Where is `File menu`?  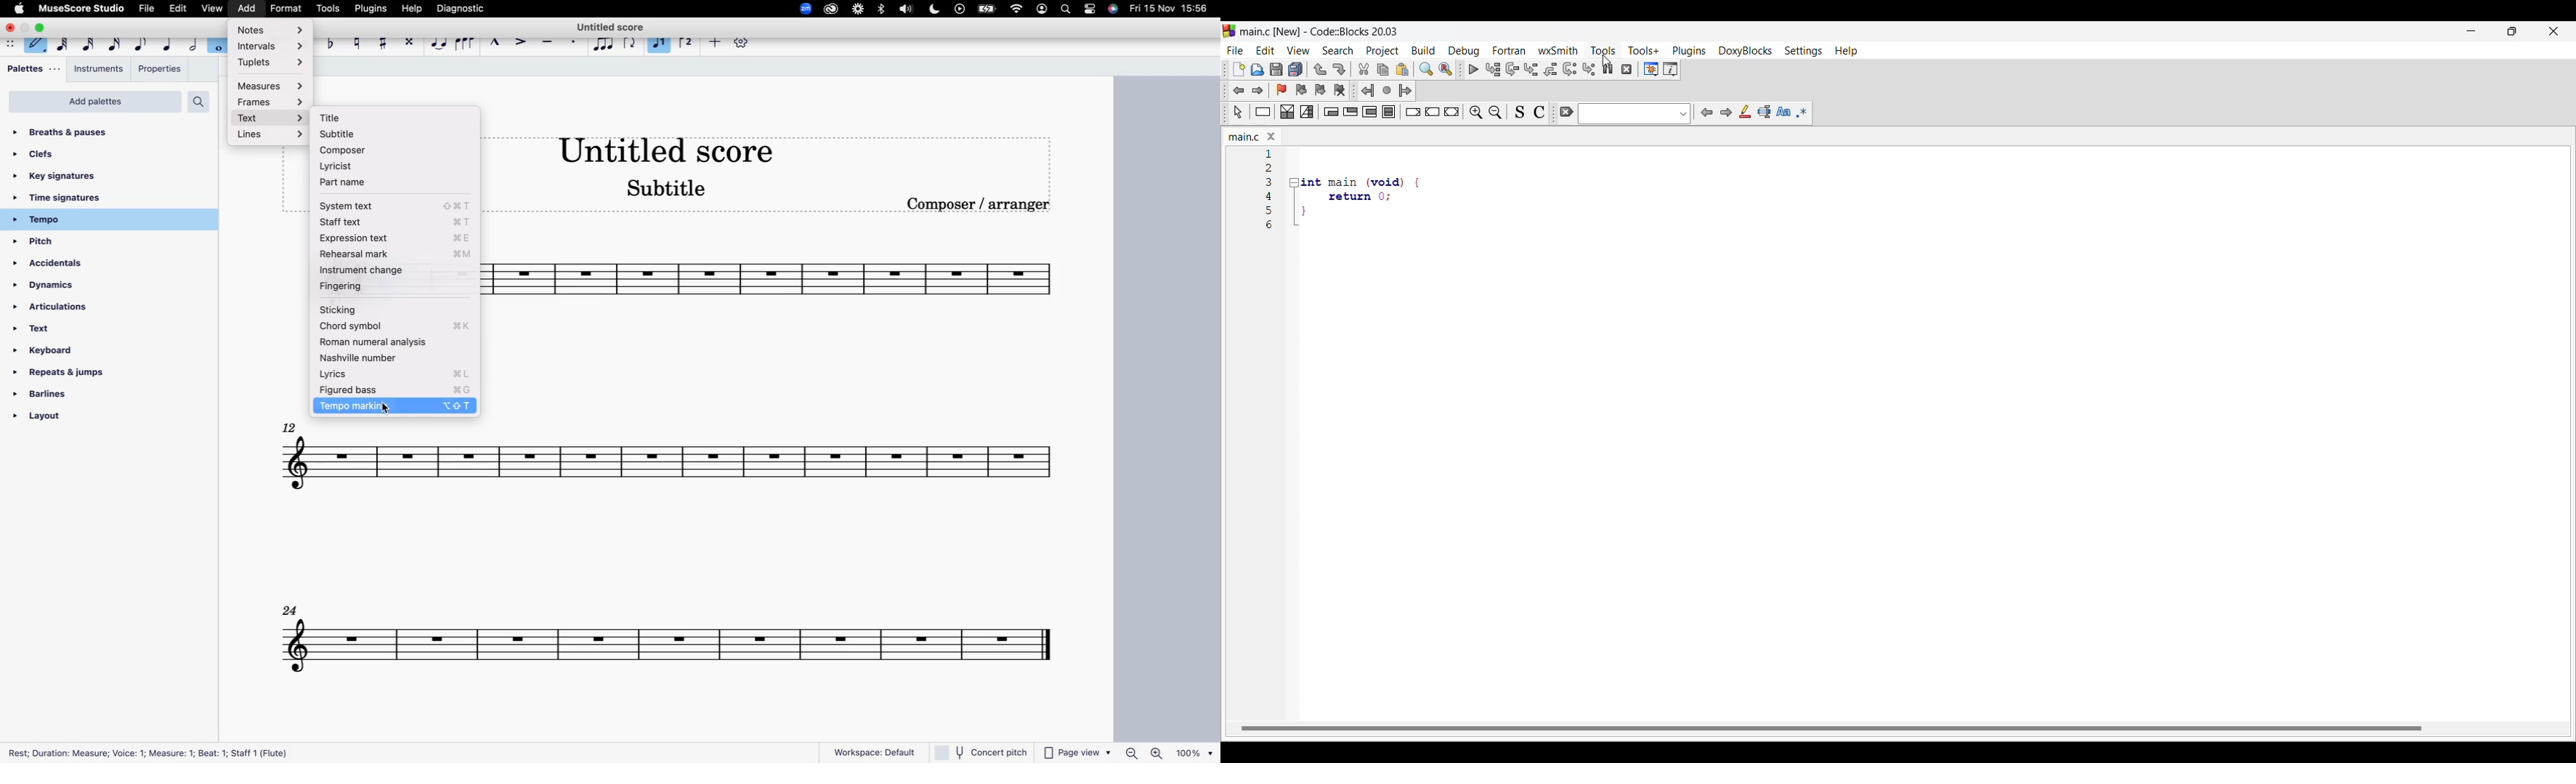 File menu is located at coordinates (1235, 51).